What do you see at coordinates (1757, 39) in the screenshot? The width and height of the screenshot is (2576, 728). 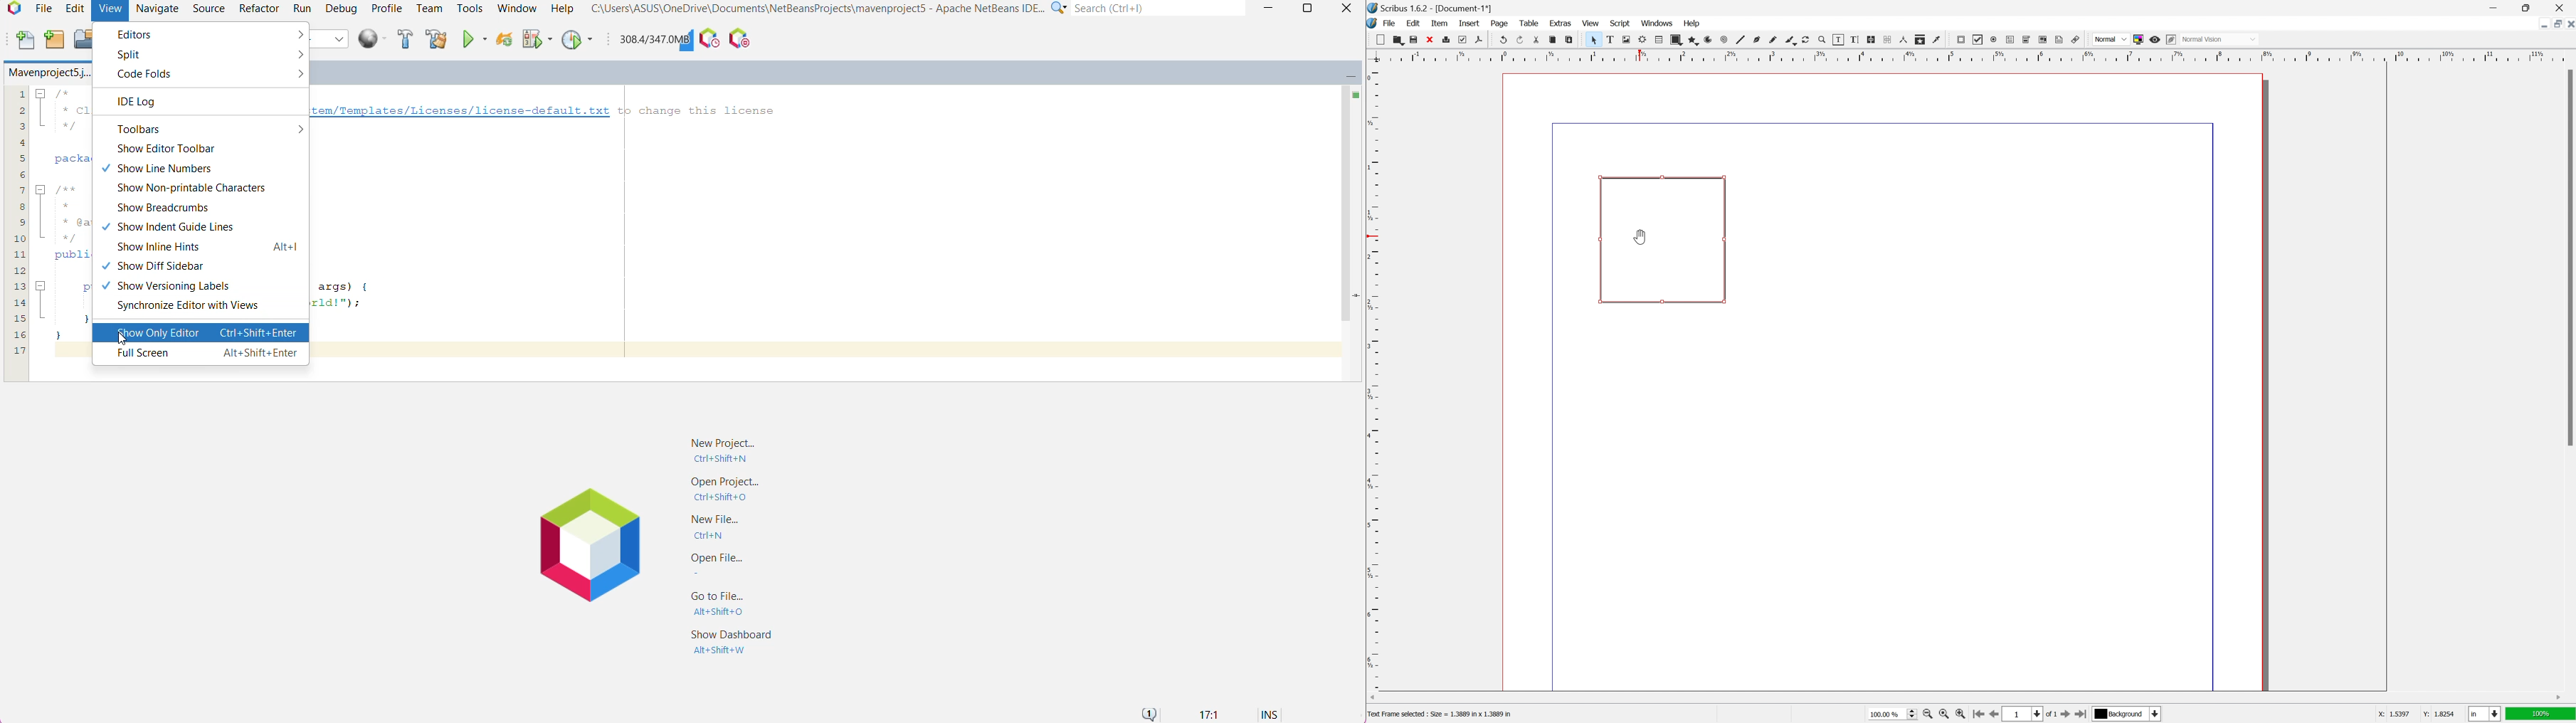 I see `bezier curve` at bounding box center [1757, 39].